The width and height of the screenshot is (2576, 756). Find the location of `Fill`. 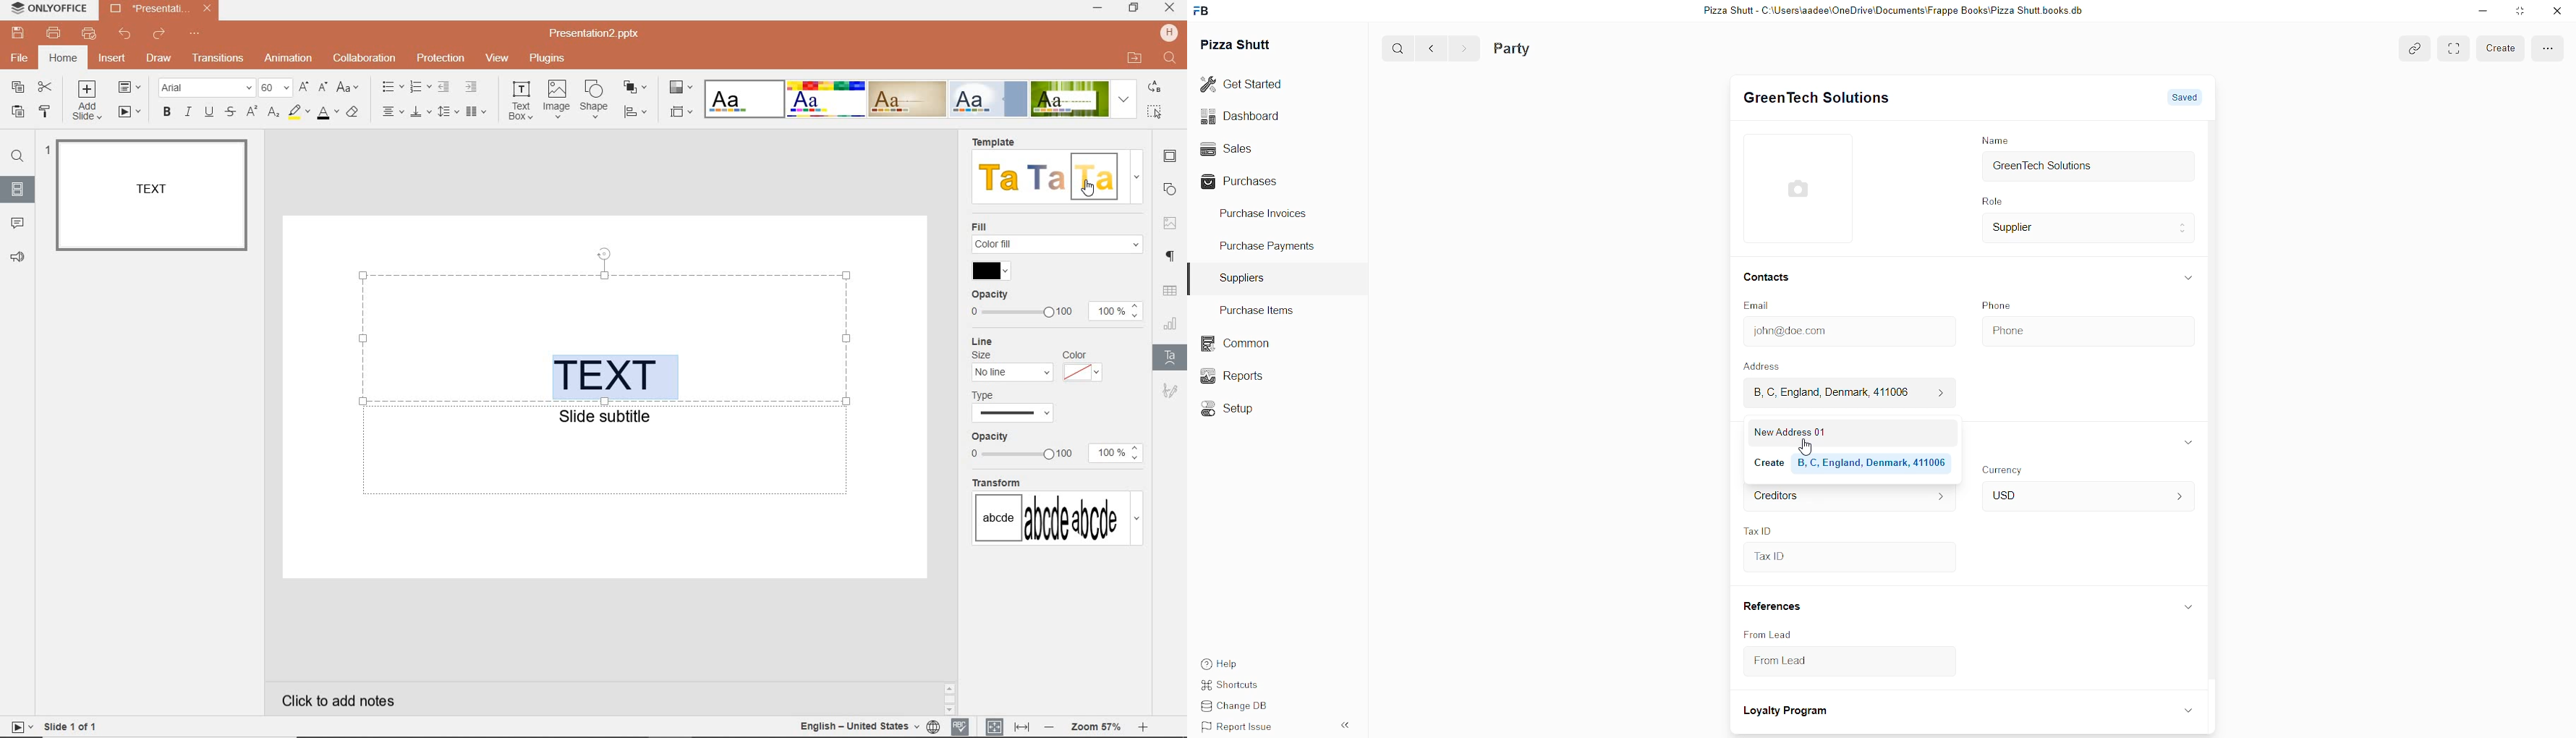

Fill is located at coordinates (1055, 239).